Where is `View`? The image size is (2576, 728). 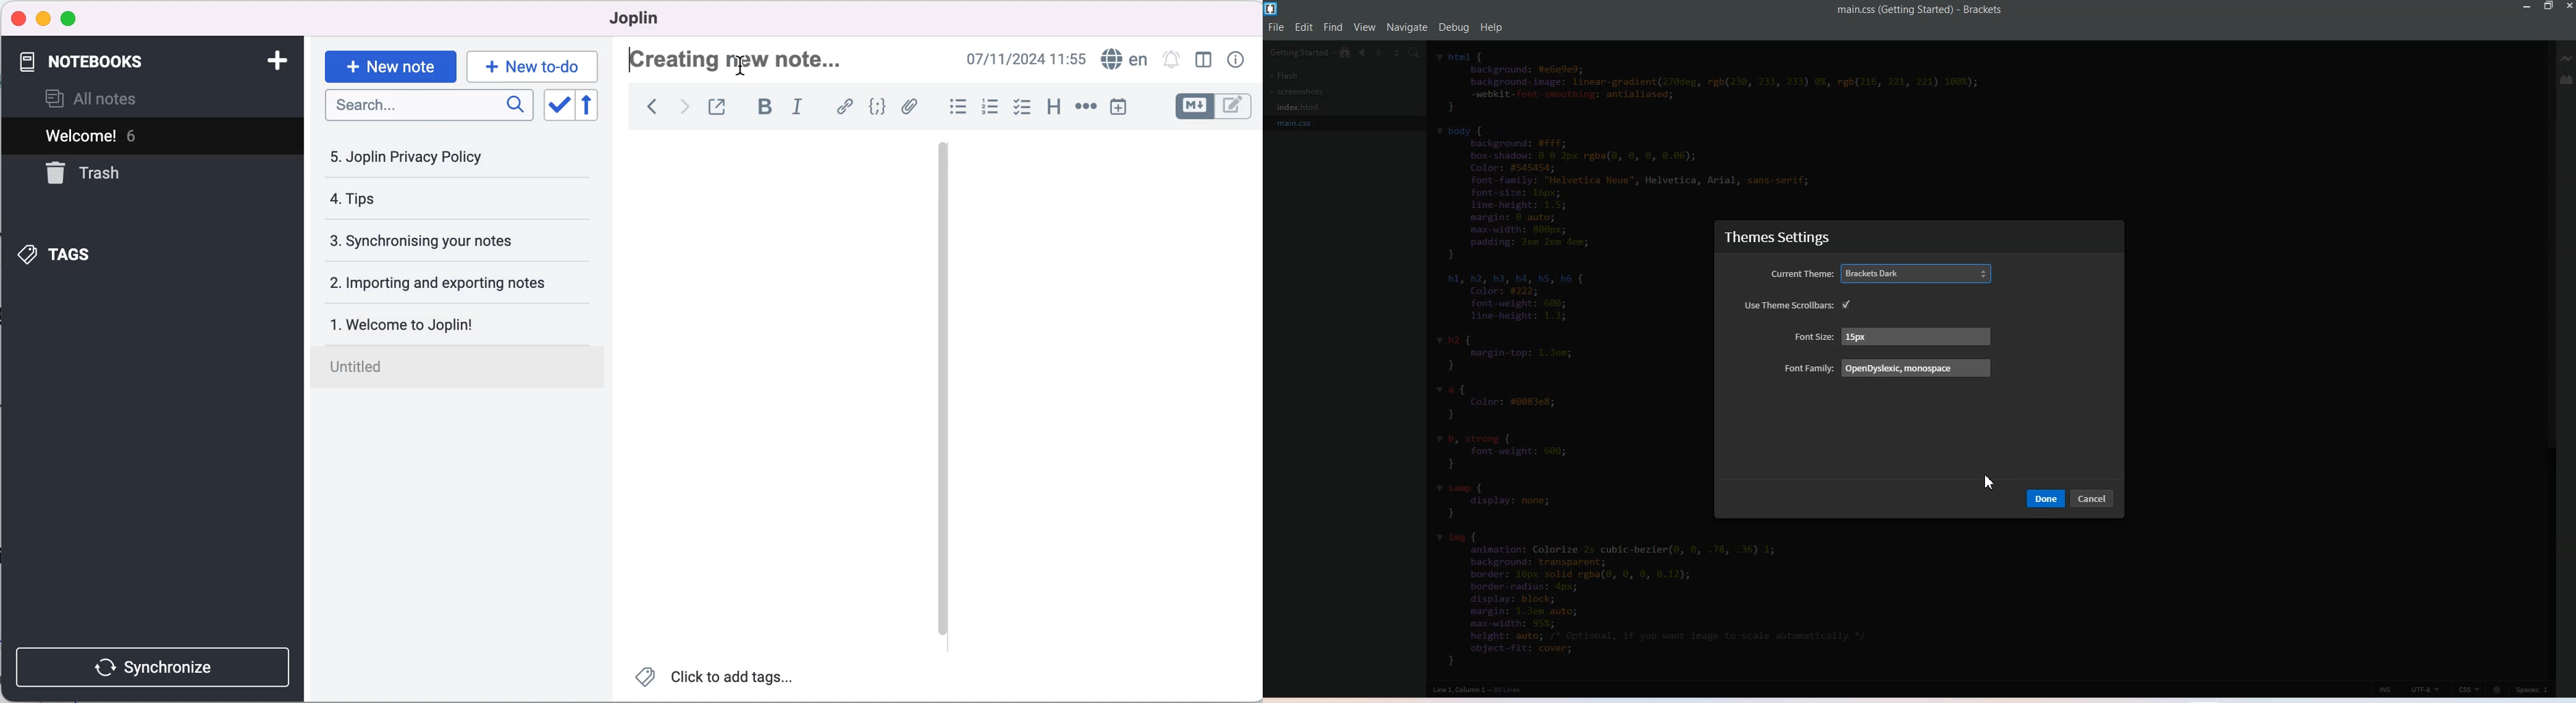
View is located at coordinates (1364, 27).